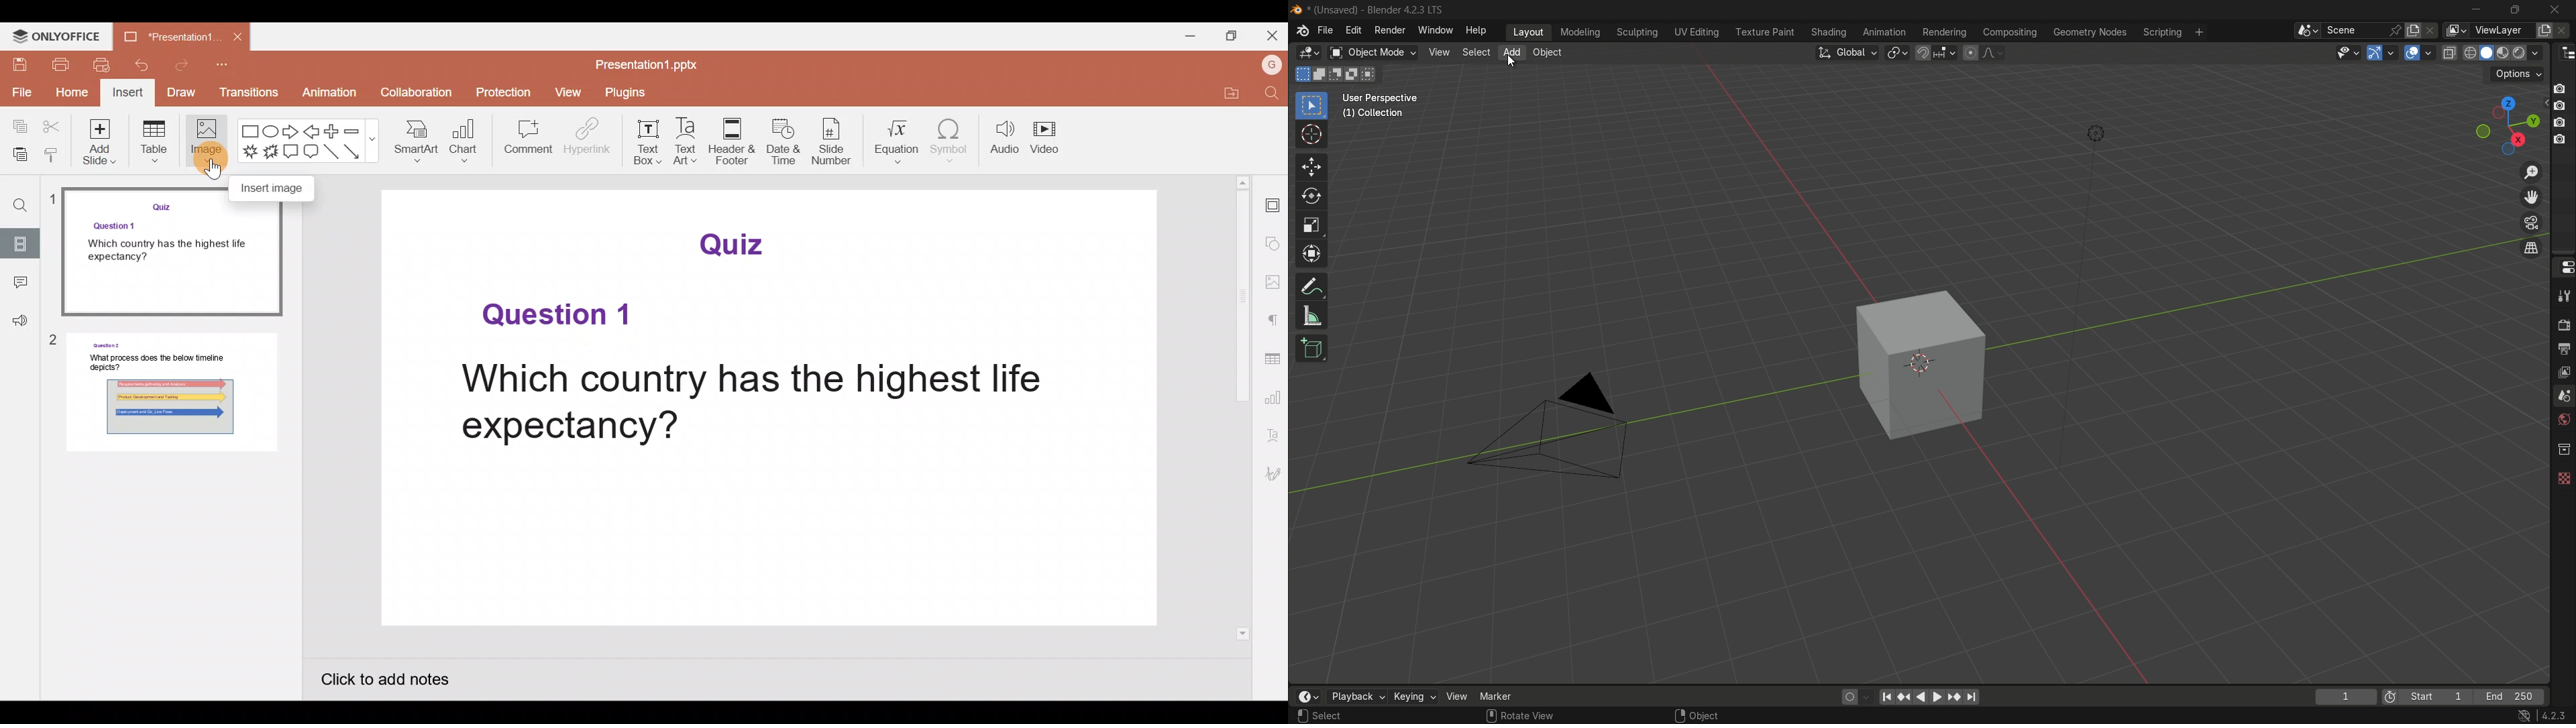 The height and width of the screenshot is (728, 2576). What do you see at coordinates (837, 143) in the screenshot?
I see `Slide number` at bounding box center [837, 143].